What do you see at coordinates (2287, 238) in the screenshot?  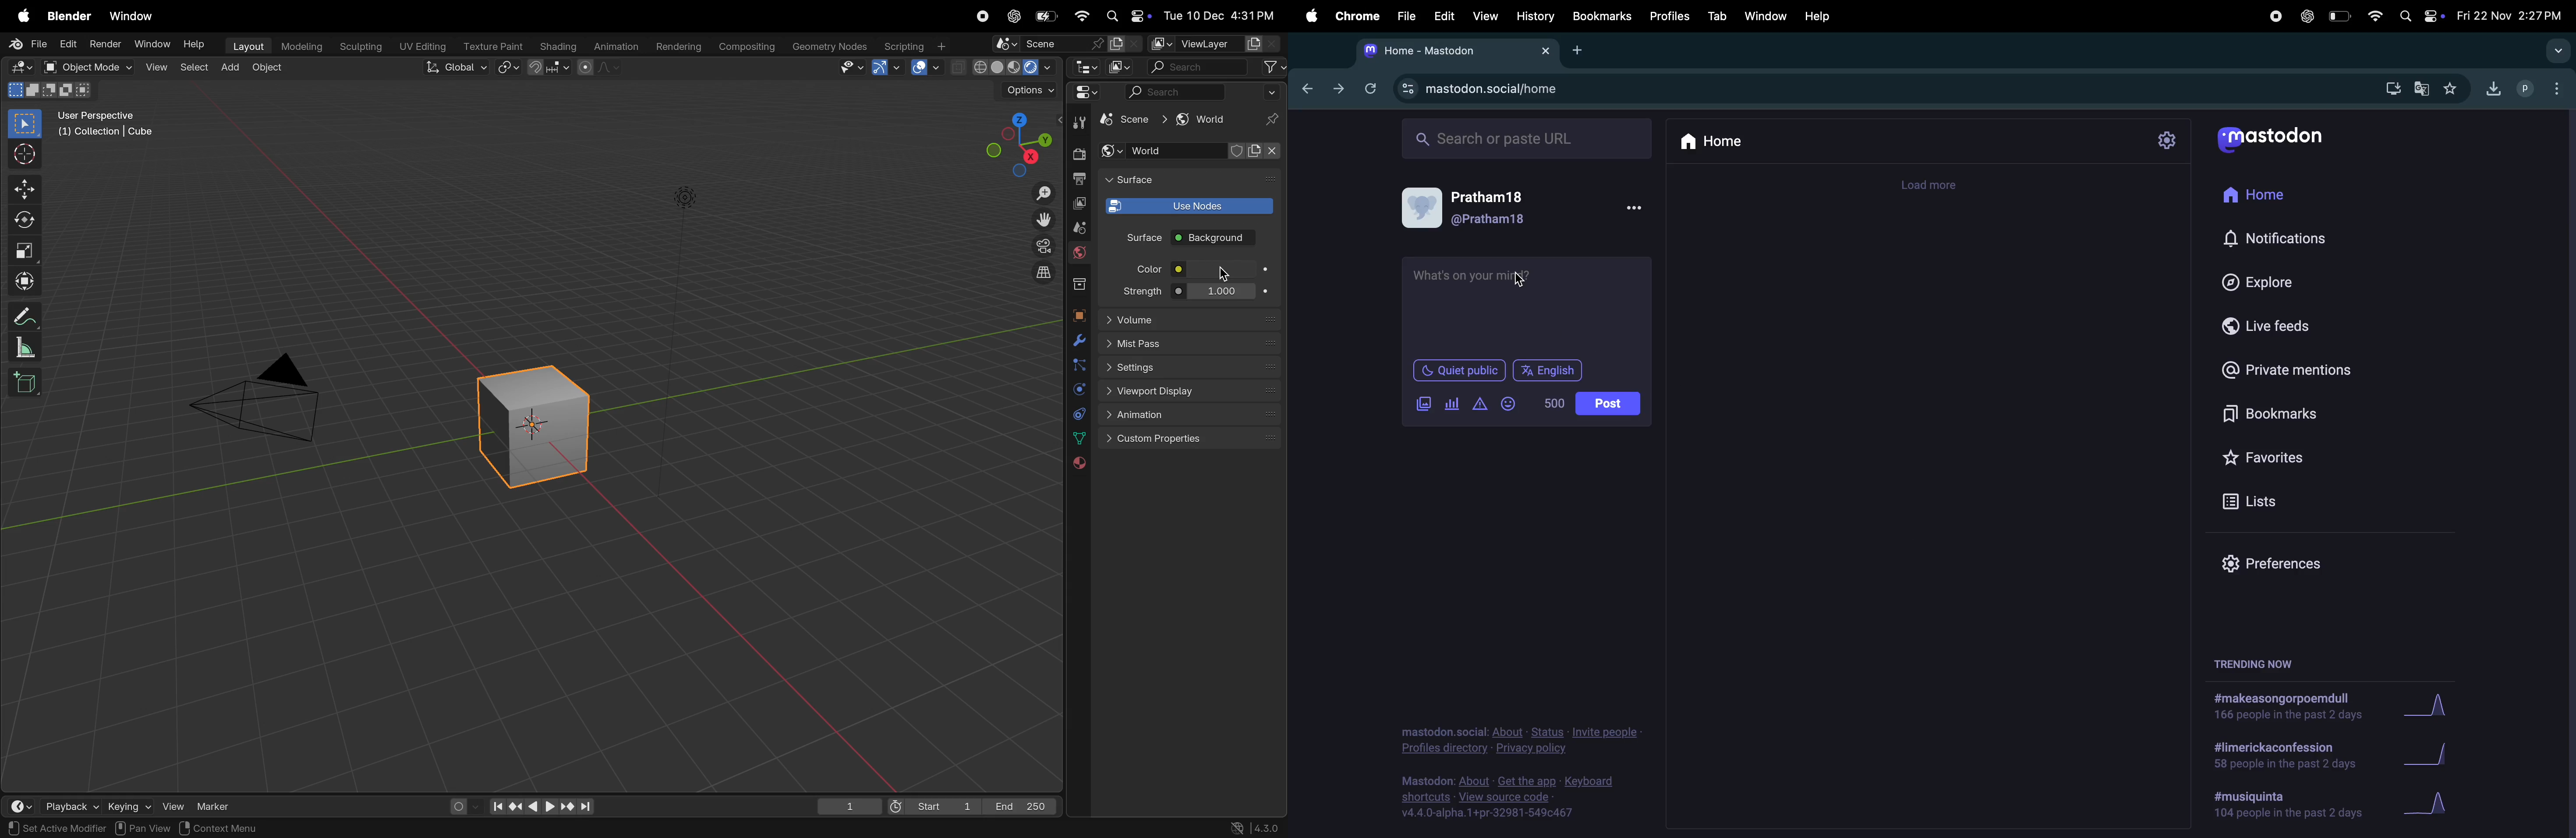 I see `notification` at bounding box center [2287, 238].